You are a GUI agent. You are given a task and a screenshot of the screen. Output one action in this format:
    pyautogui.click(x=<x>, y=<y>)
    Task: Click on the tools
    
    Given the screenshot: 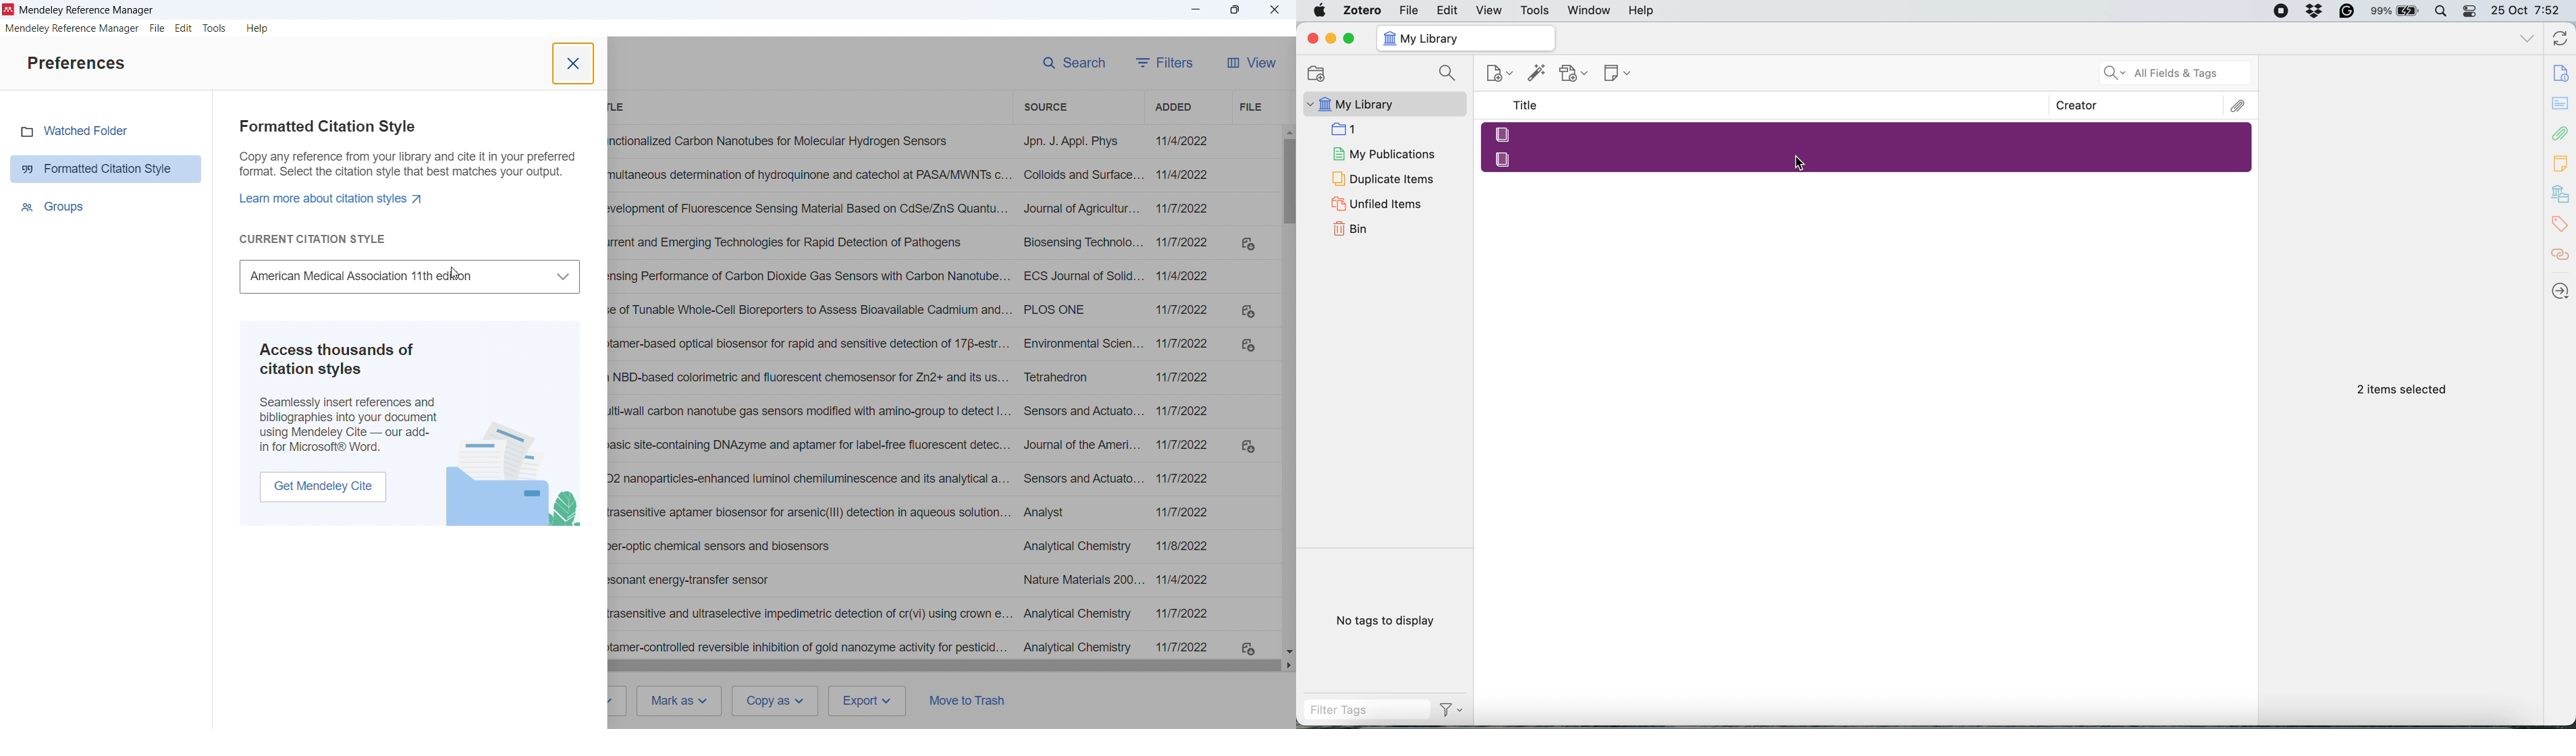 What is the action you would take?
    pyautogui.click(x=215, y=28)
    